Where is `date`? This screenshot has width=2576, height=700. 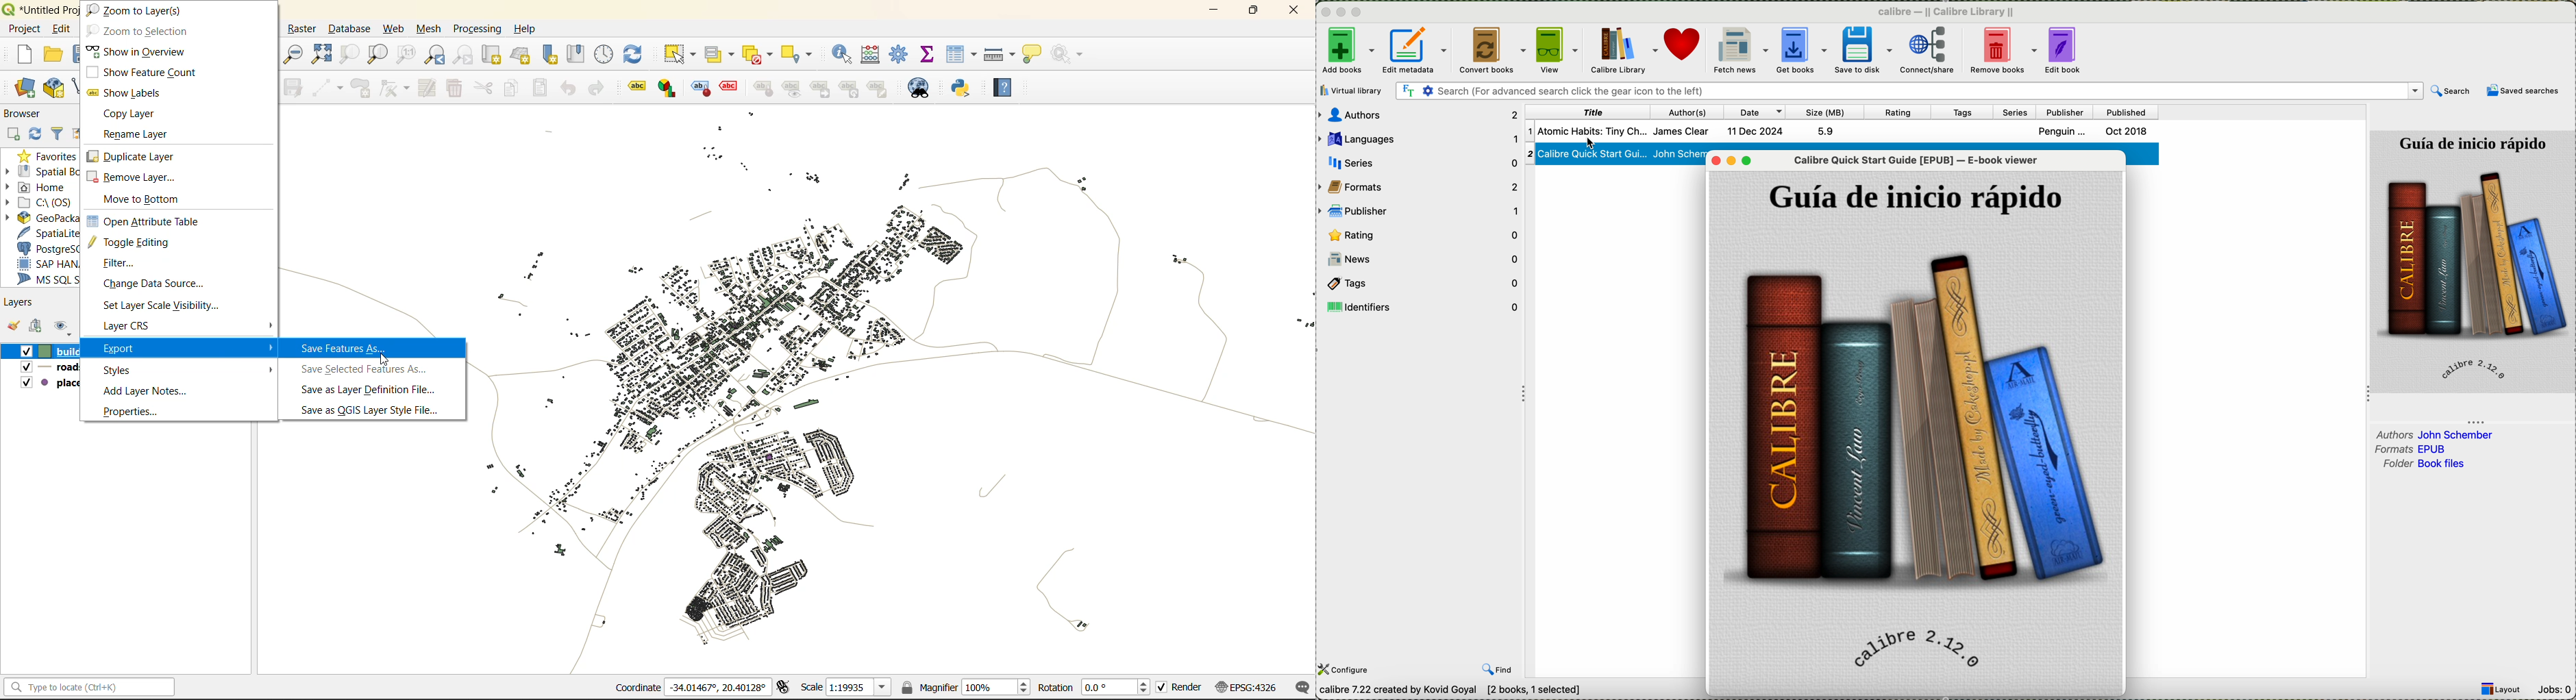 date is located at coordinates (1756, 113).